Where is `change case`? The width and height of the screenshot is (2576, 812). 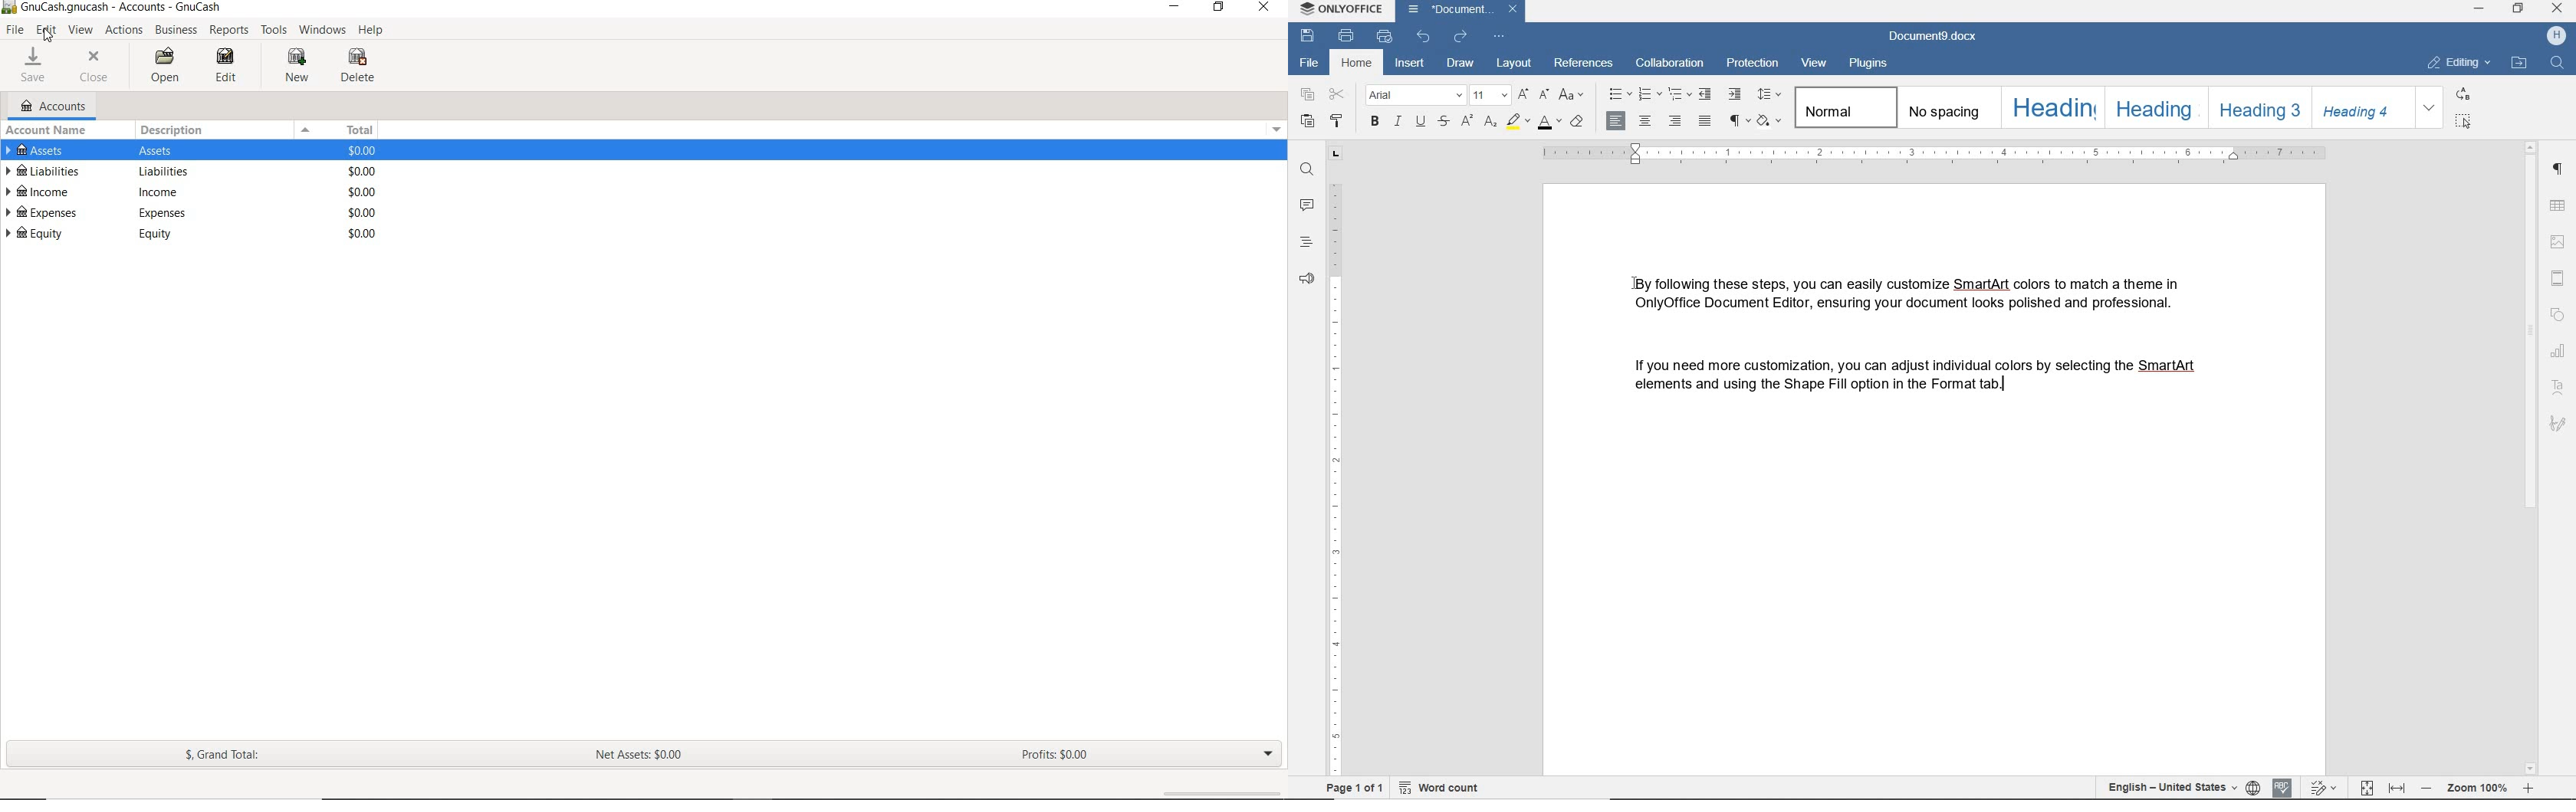 change case is located at coordinates (1572, 93).